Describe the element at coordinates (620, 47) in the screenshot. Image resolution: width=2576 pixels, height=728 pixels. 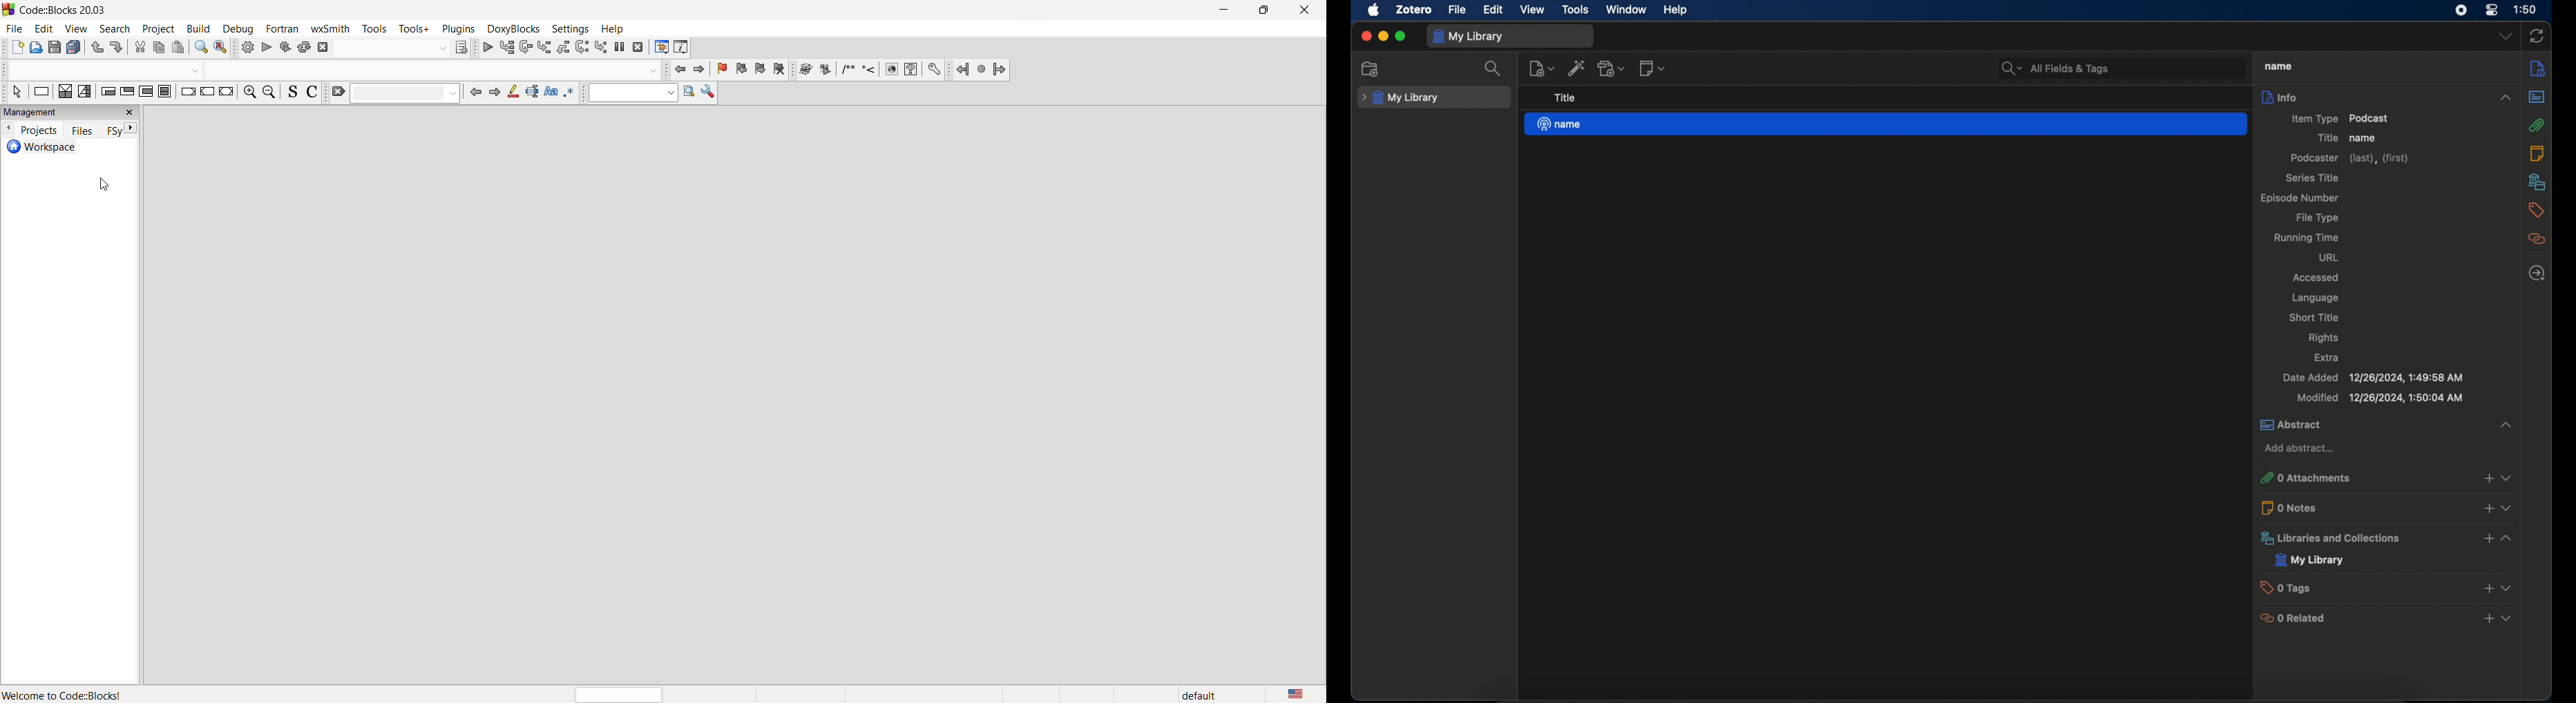
I see `break debugger` at that location.